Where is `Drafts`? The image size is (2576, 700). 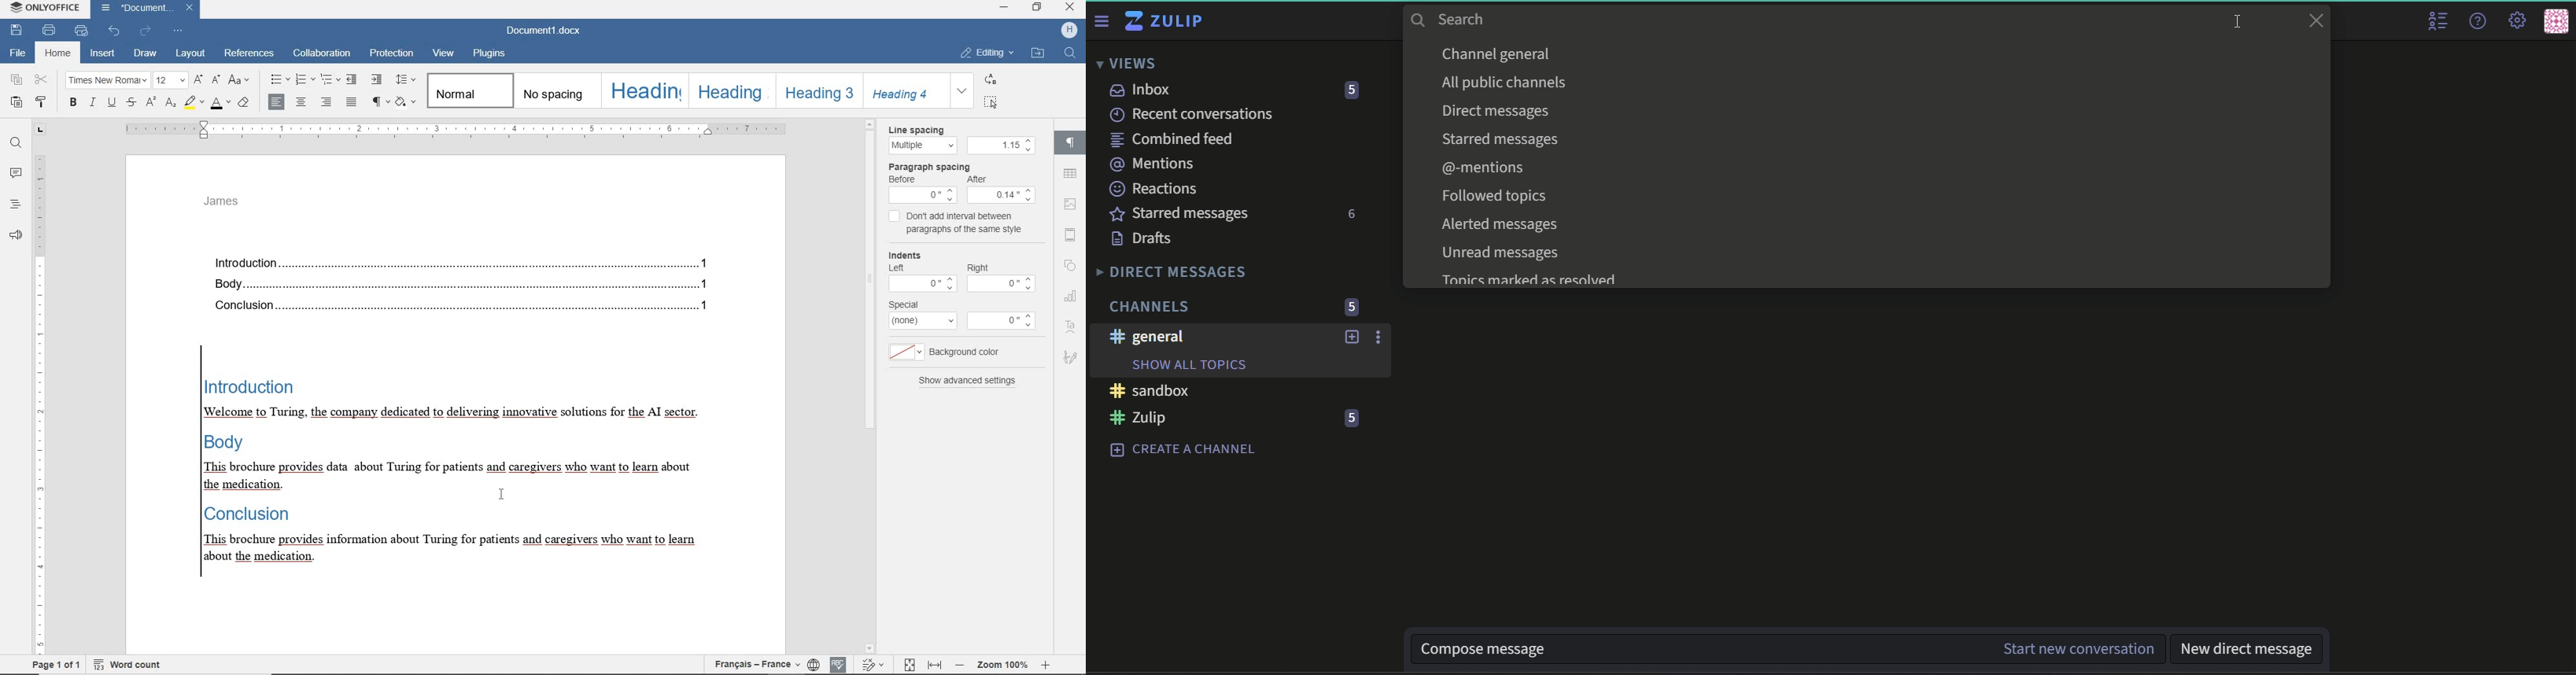 Drafts is located at coordinates (1145, 238).